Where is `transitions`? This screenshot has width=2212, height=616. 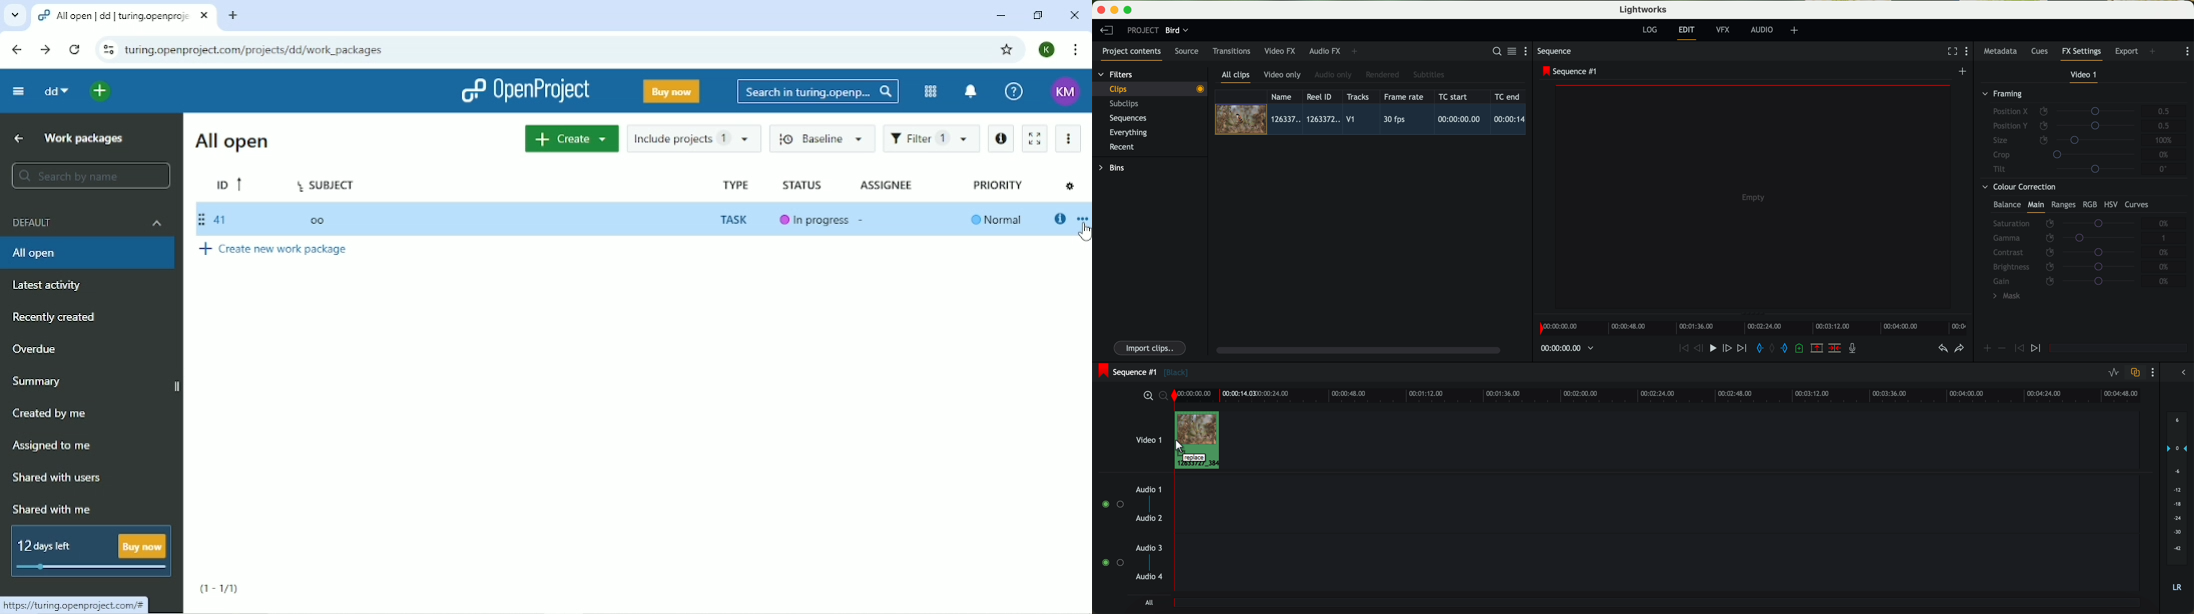 transitions is located at coordinates (1231, 51).